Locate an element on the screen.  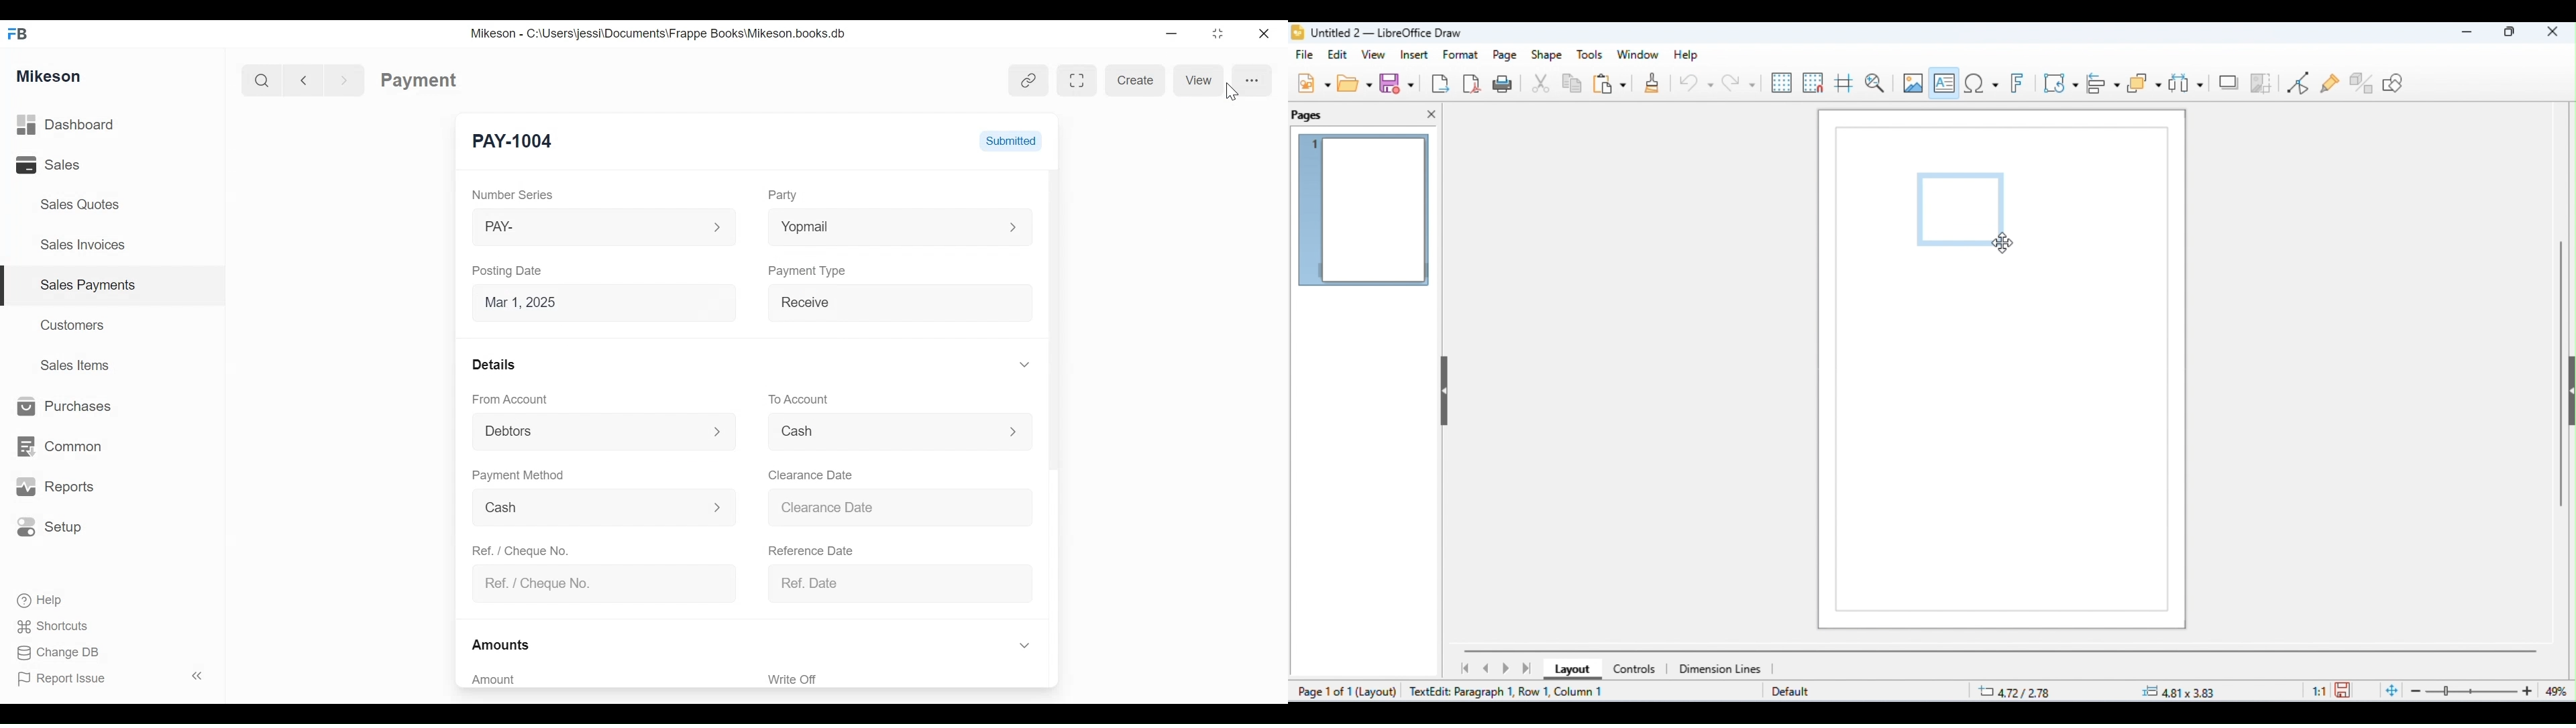
show gluepoint functions is located at coordinates (2331, 84).